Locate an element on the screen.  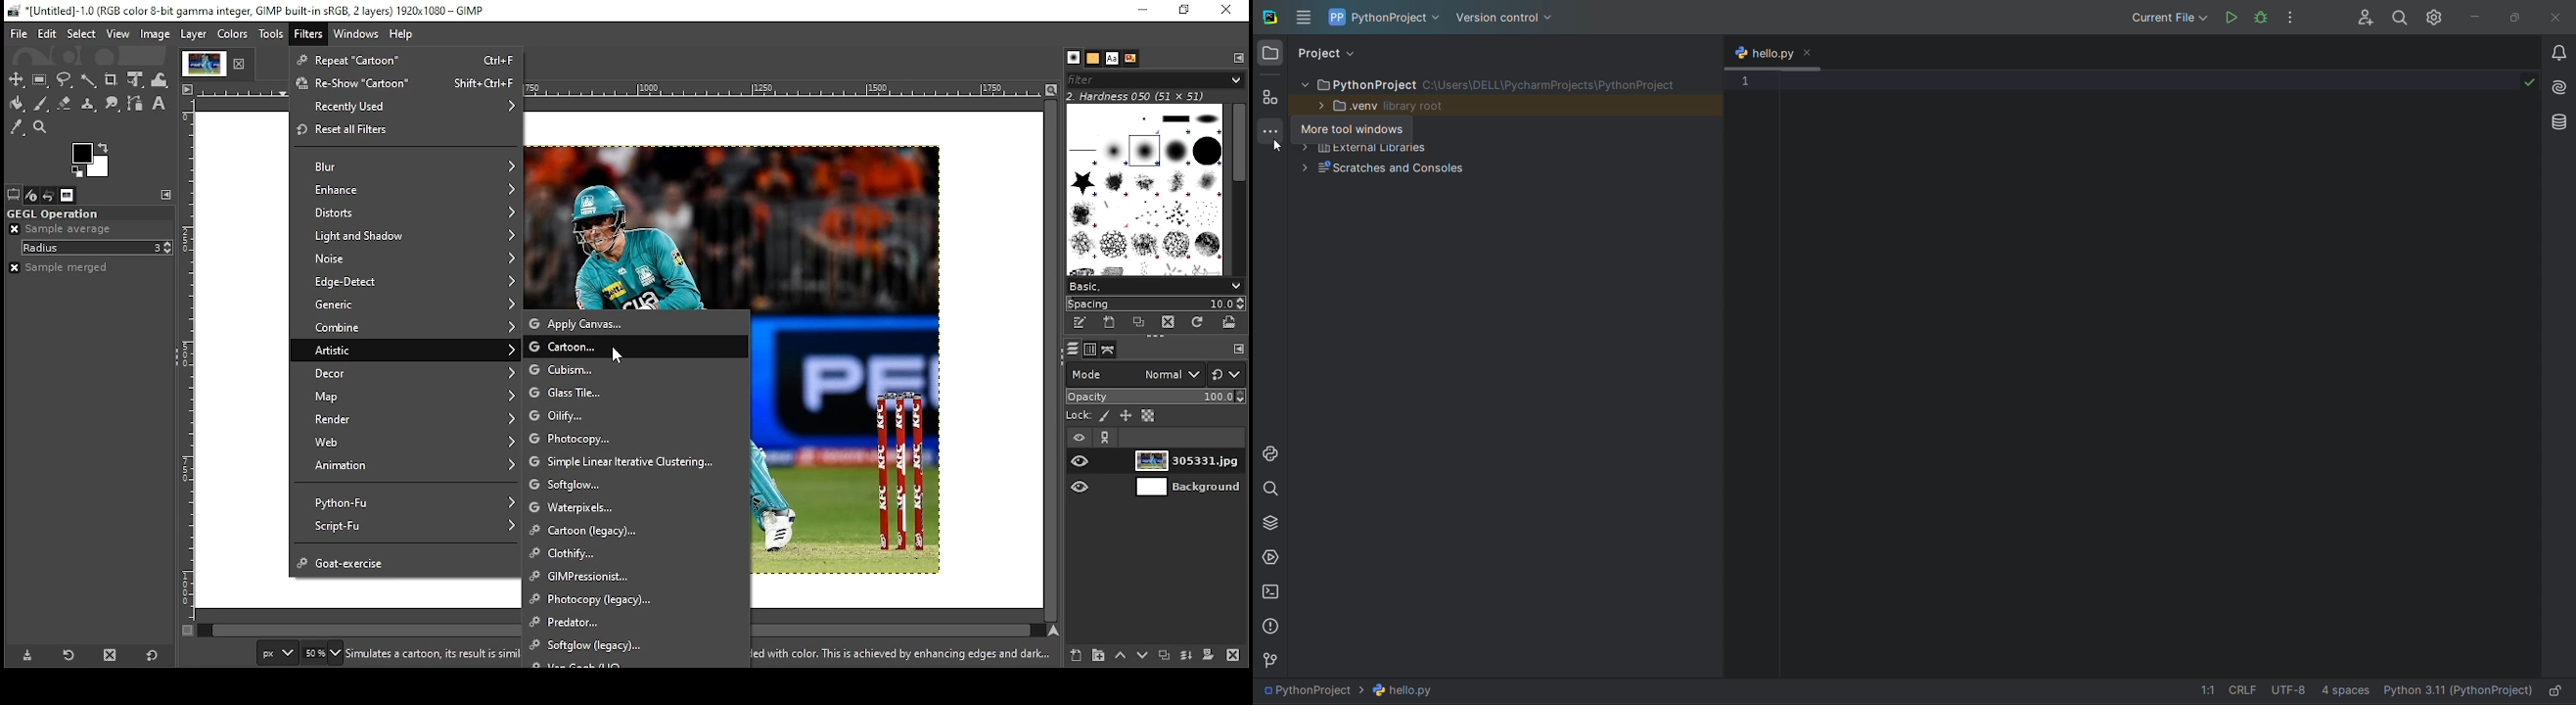
colors is located at coordinates (235, 34).